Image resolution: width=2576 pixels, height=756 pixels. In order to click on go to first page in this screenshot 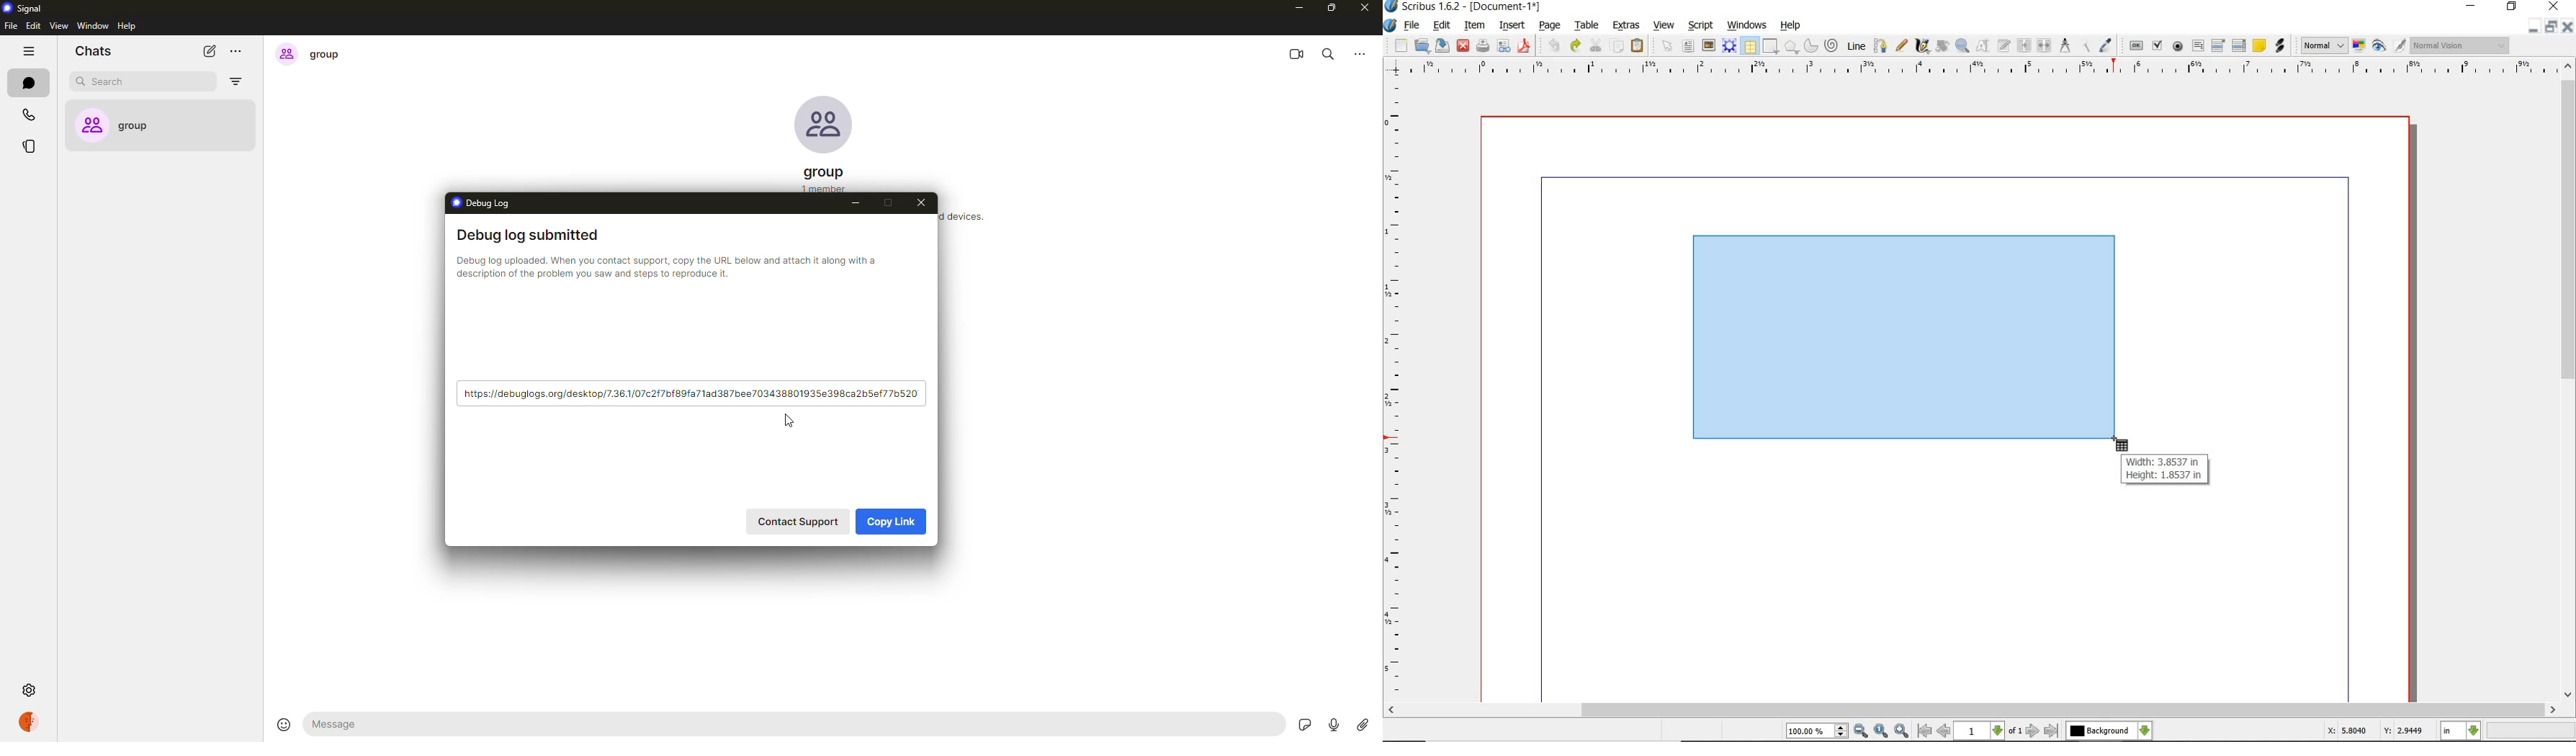, I will do `click(1924, 731)`.